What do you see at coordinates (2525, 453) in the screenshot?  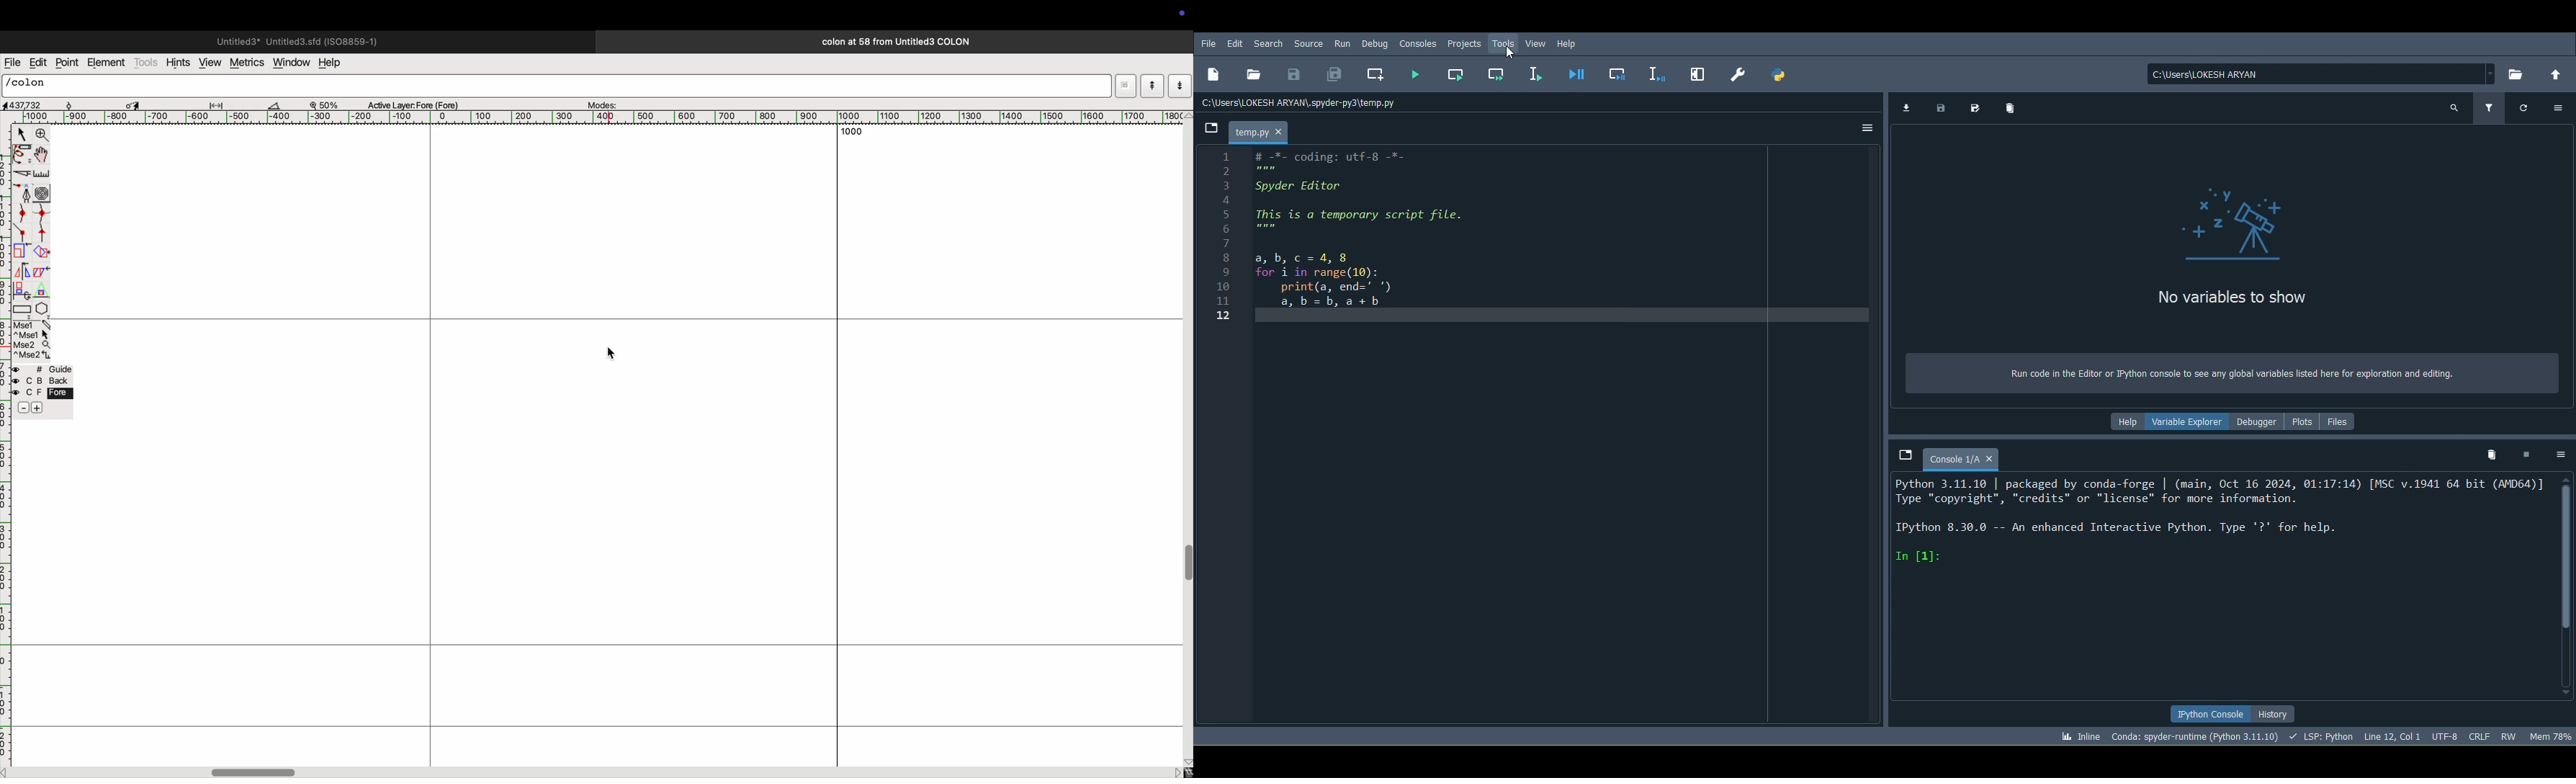 I see `Interrupt kernel` at bounding box center [2525, 453].